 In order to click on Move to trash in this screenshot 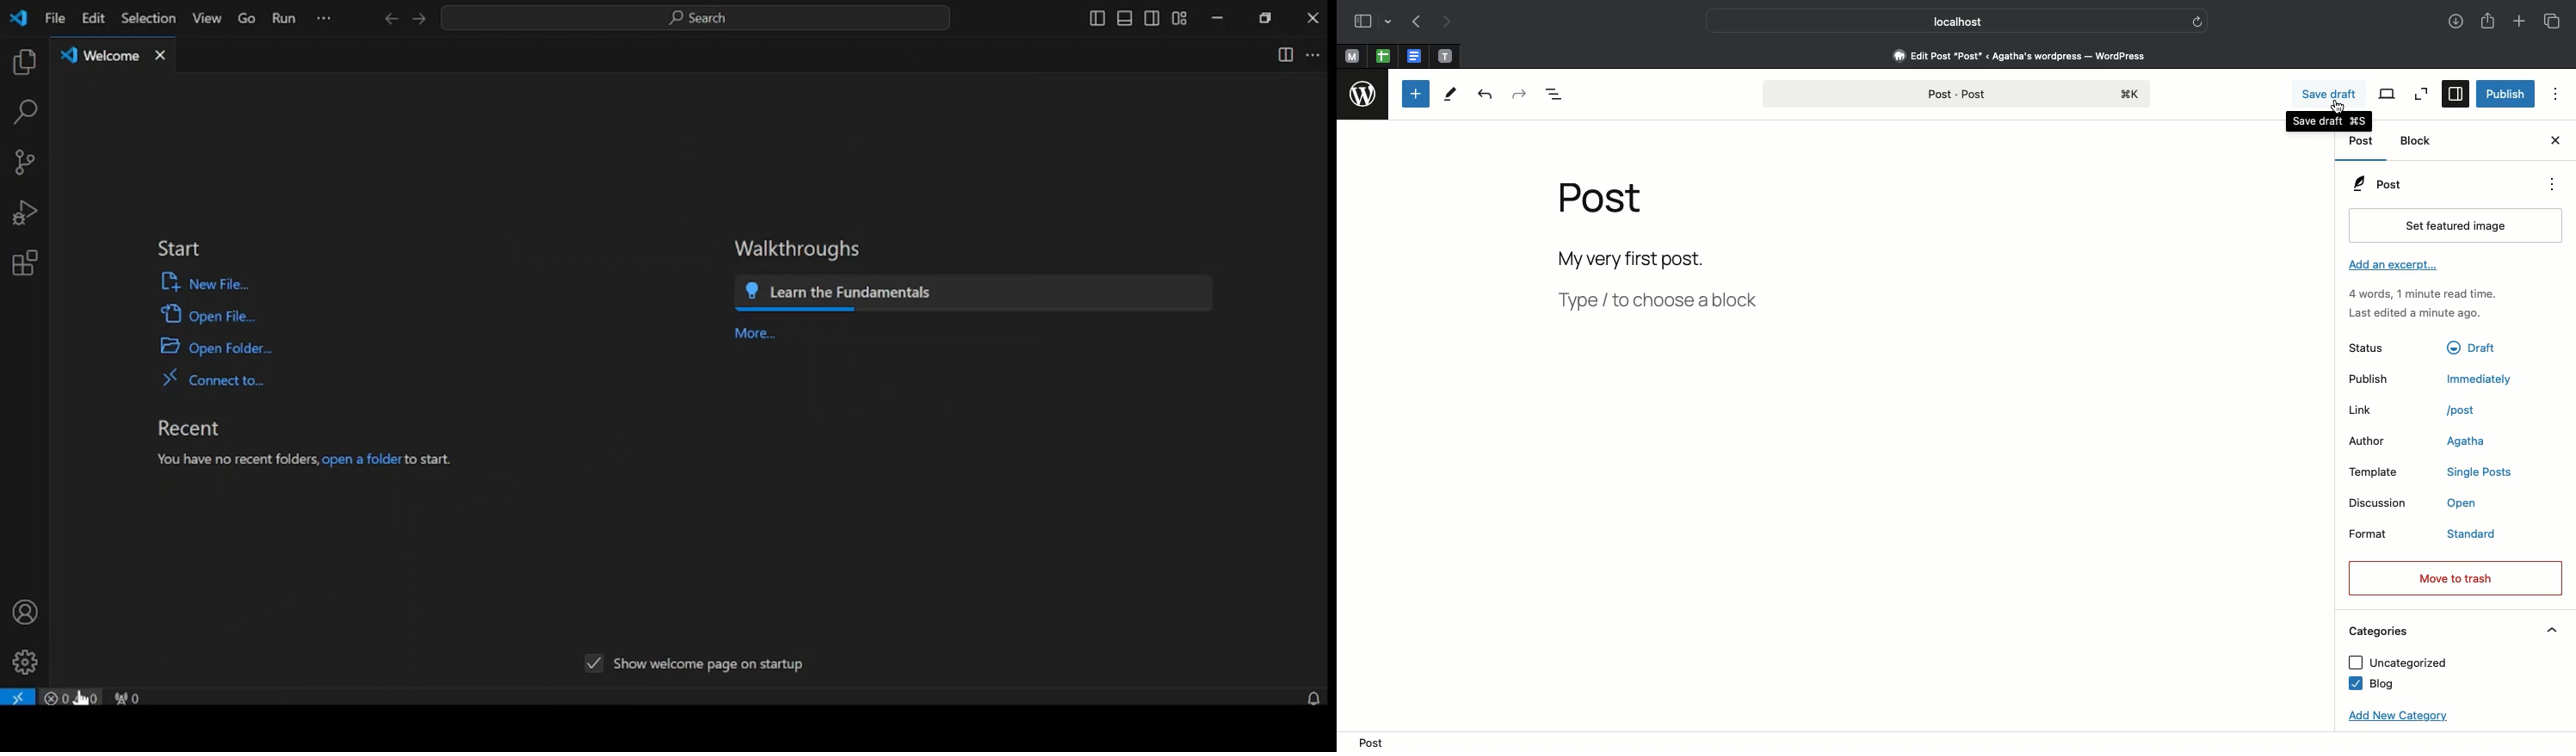, I will do `click(2454, 578)`.